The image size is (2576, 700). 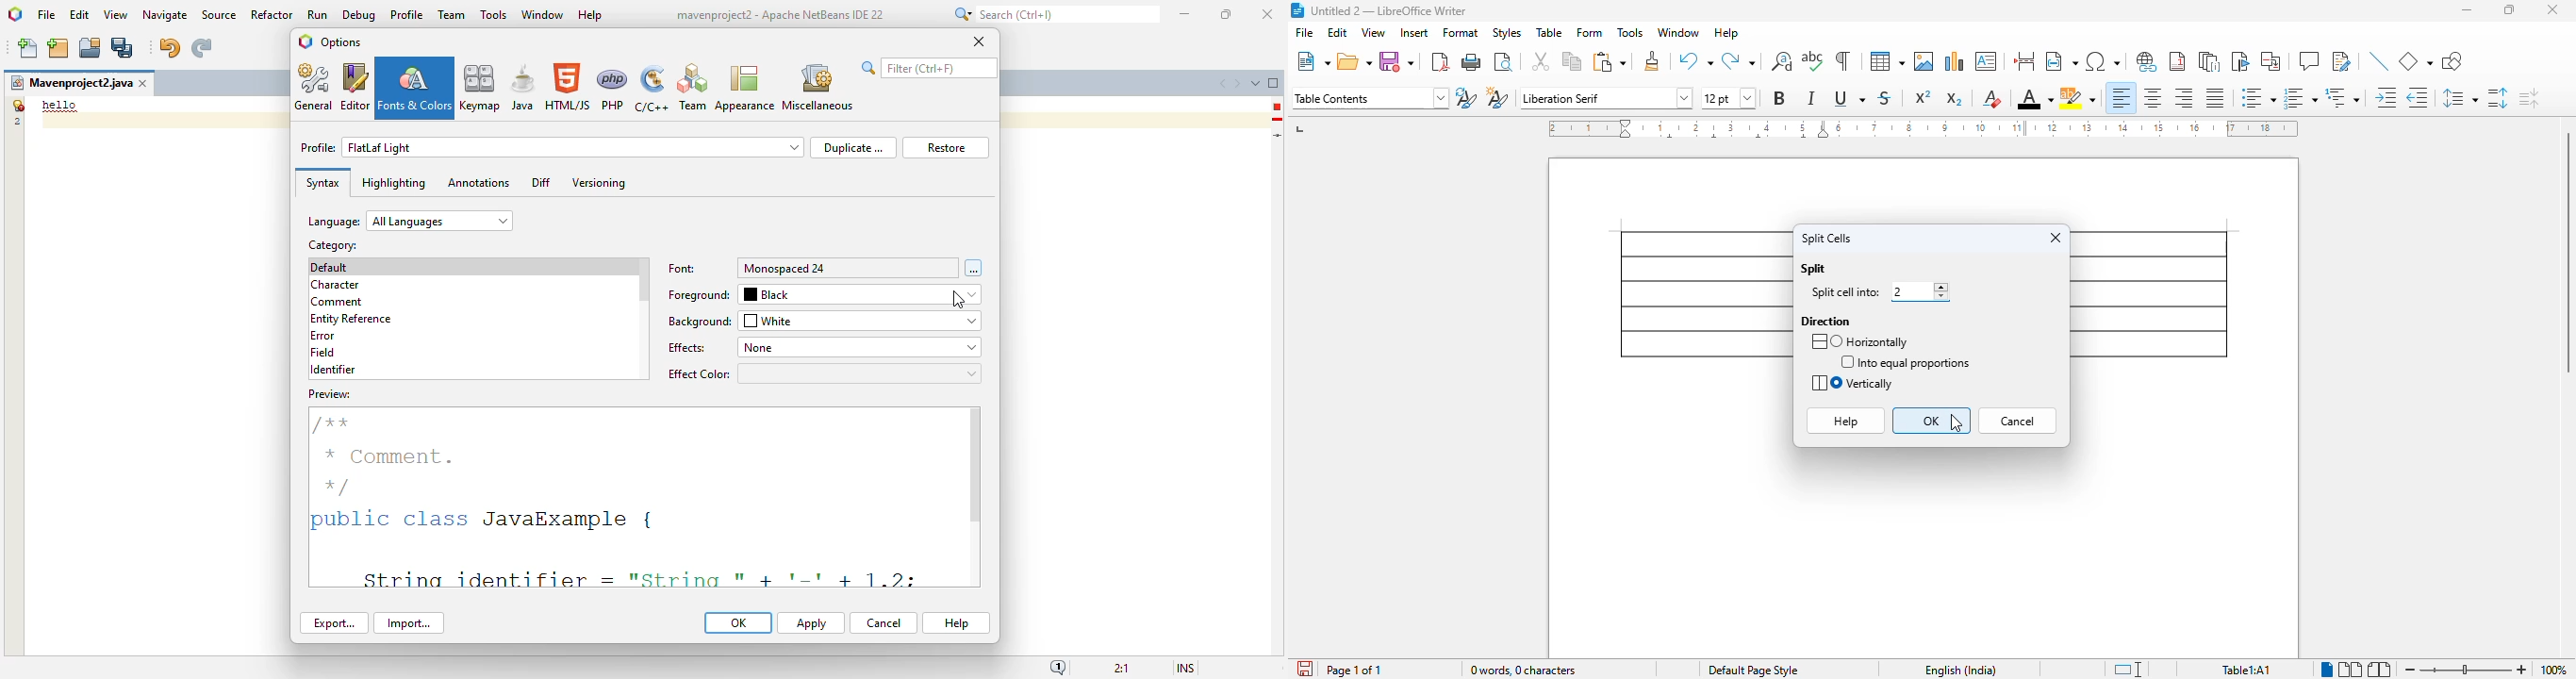 I want to click on view, so click(x=1373, y=32).